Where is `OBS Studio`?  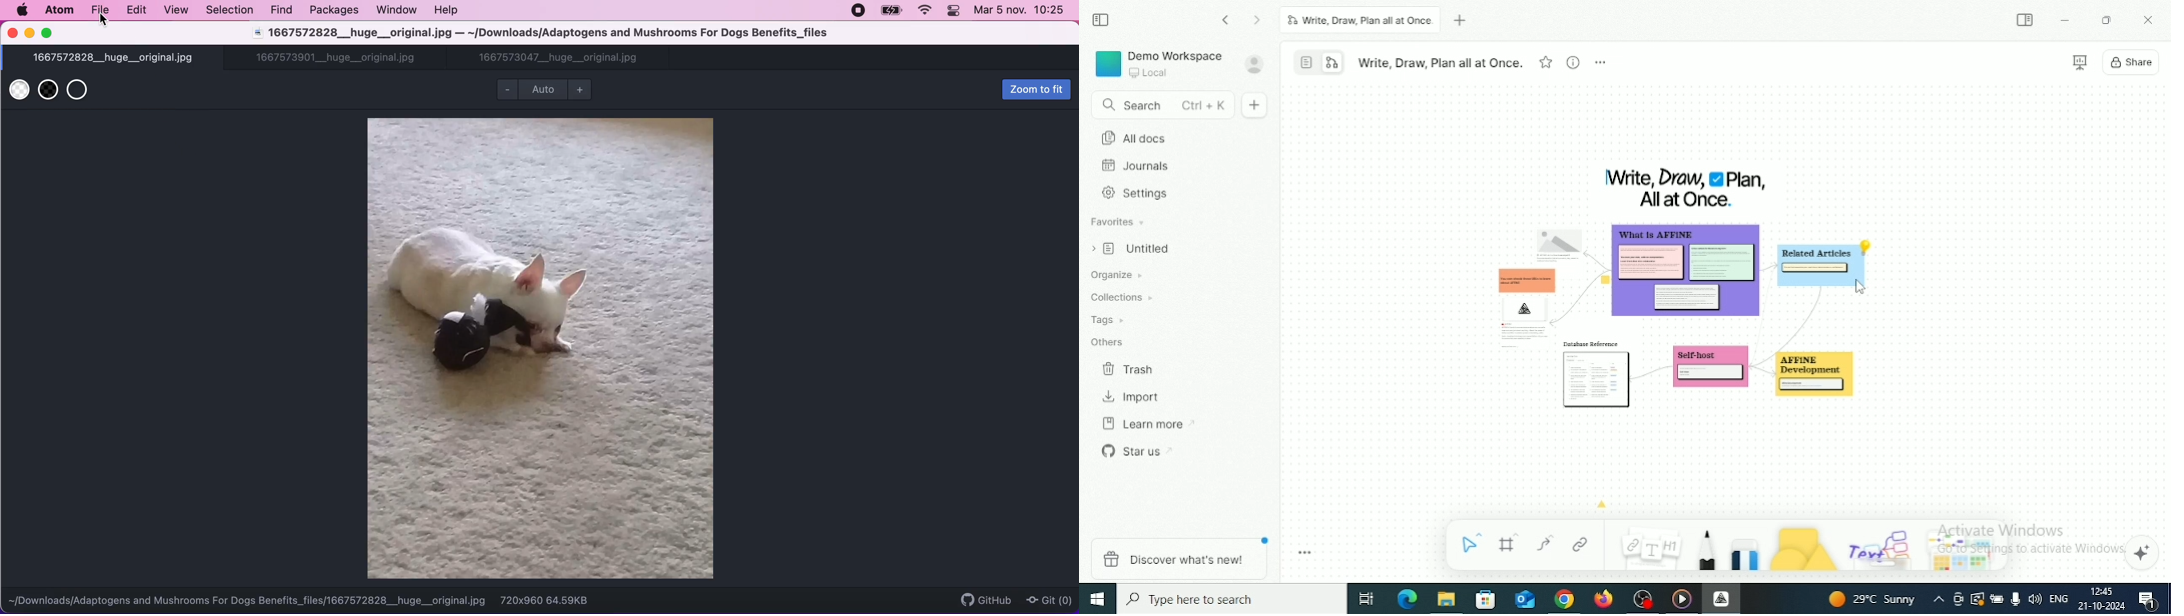 OBS Studio is located at coordinates (1645, 599).